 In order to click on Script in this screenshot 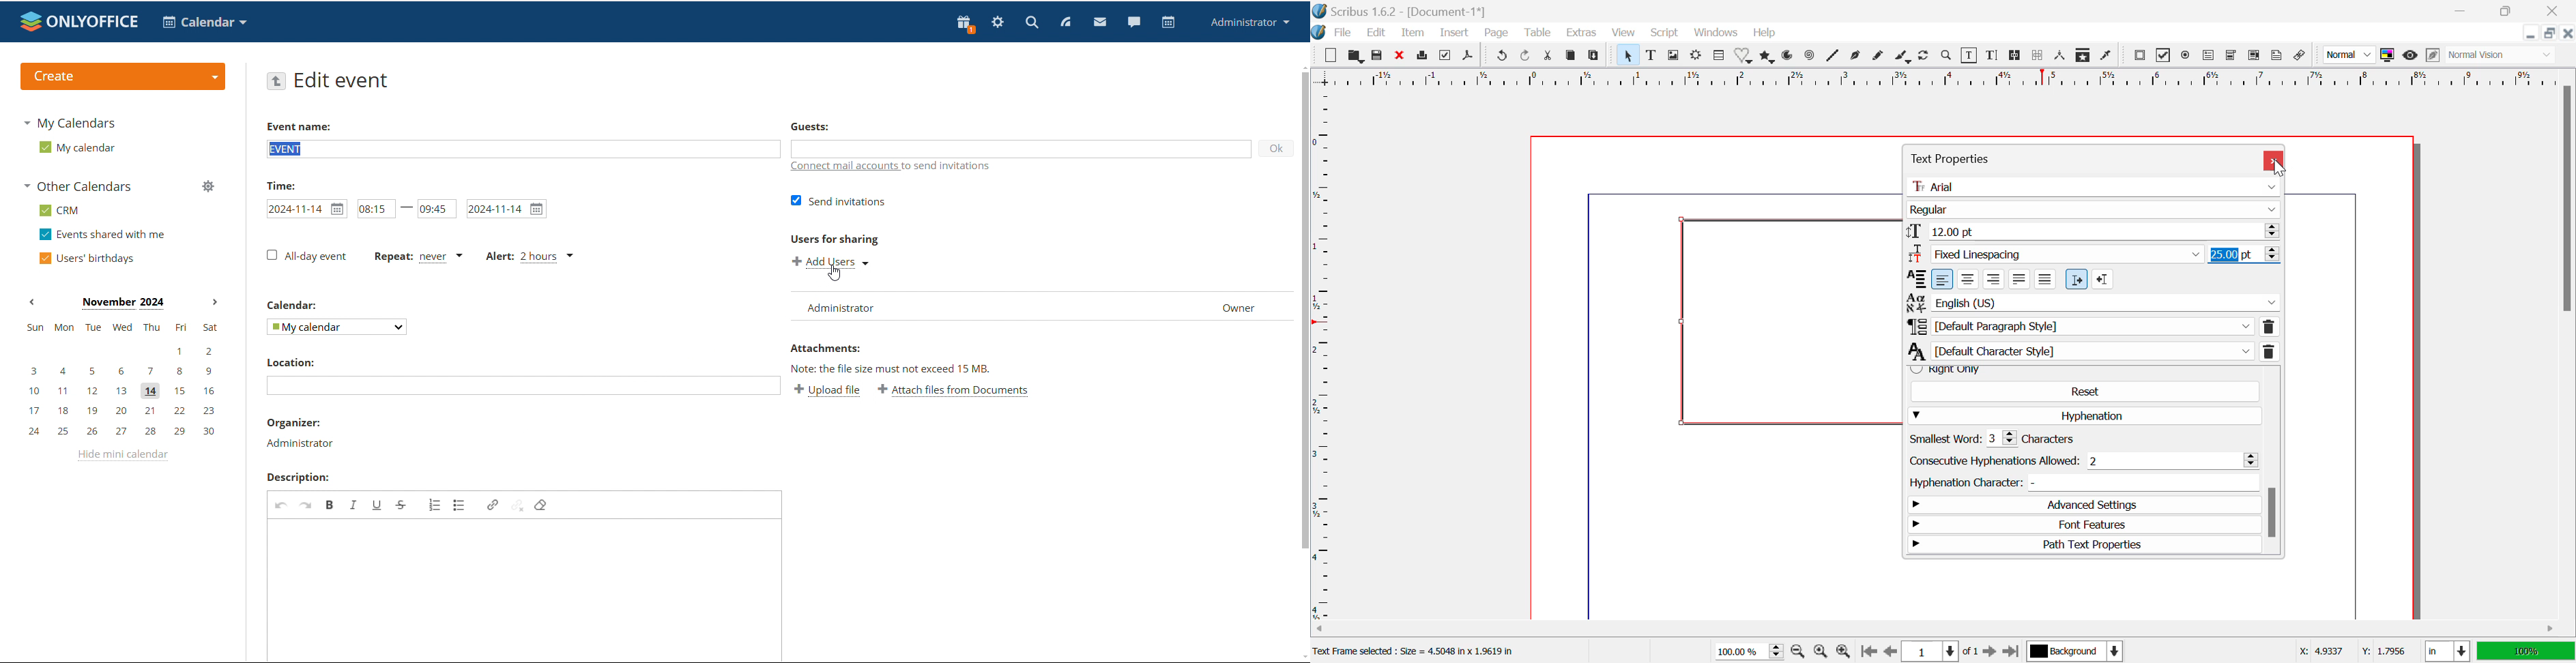, I will do `click(1664, 34)`.